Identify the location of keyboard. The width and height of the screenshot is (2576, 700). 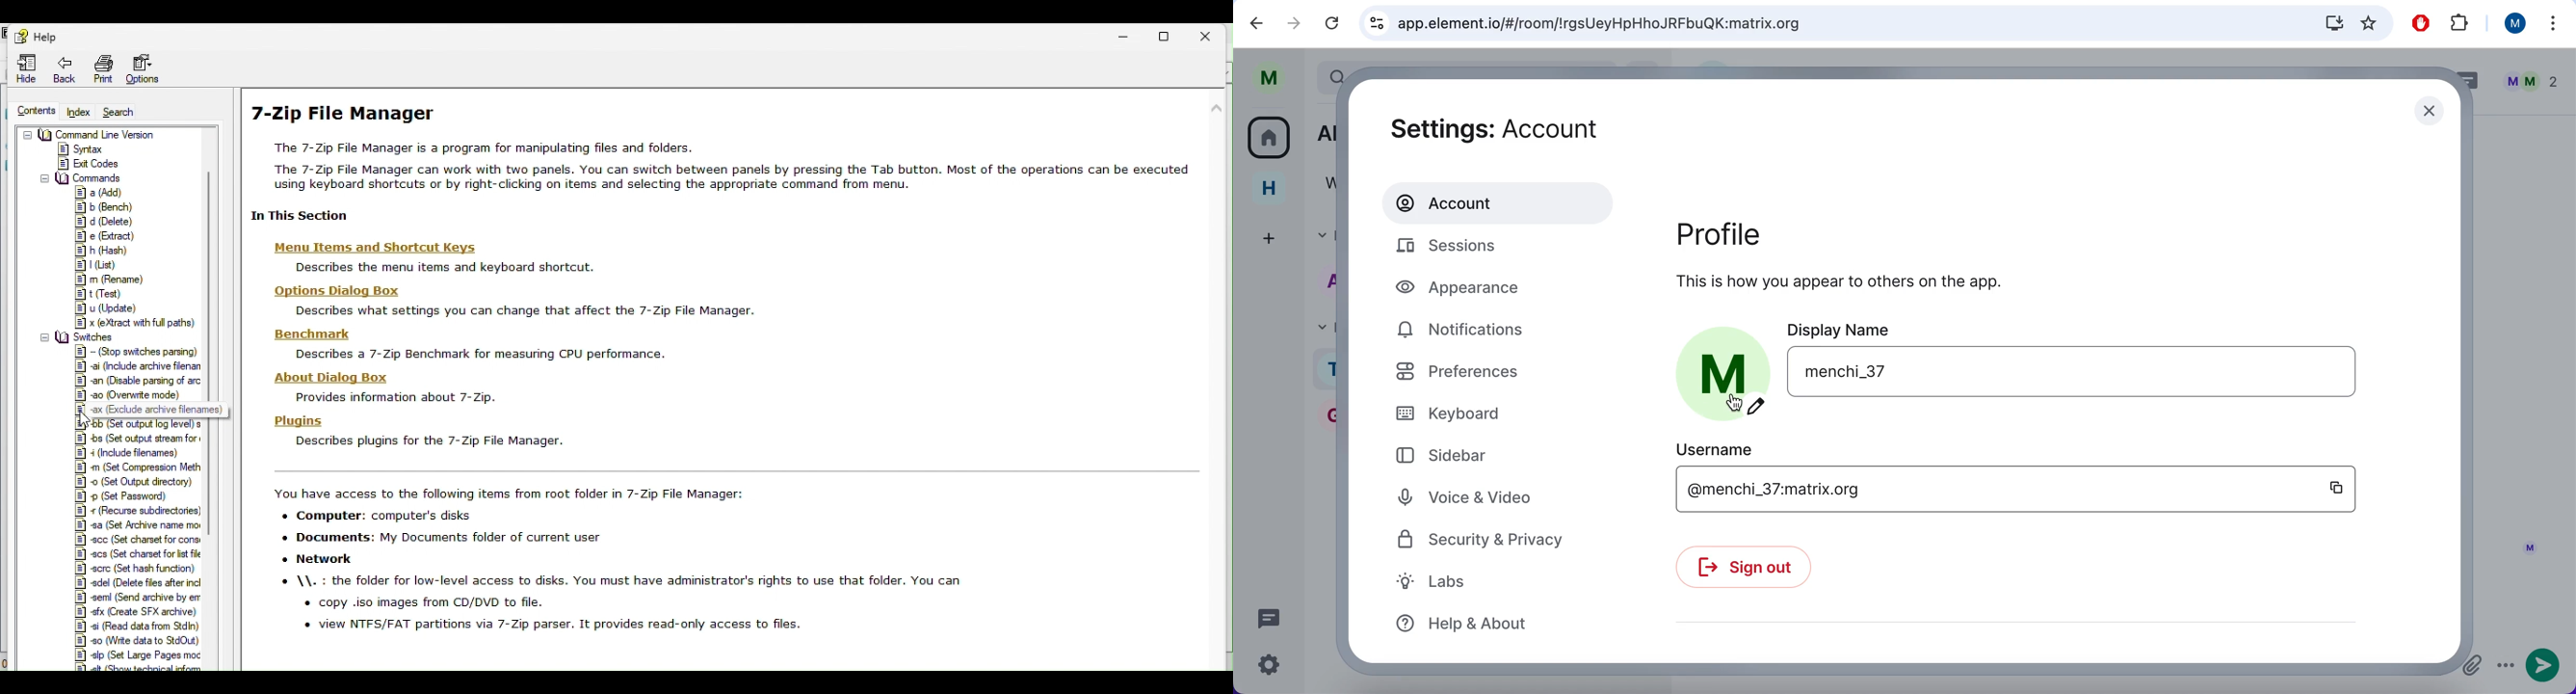
(1467, 413).